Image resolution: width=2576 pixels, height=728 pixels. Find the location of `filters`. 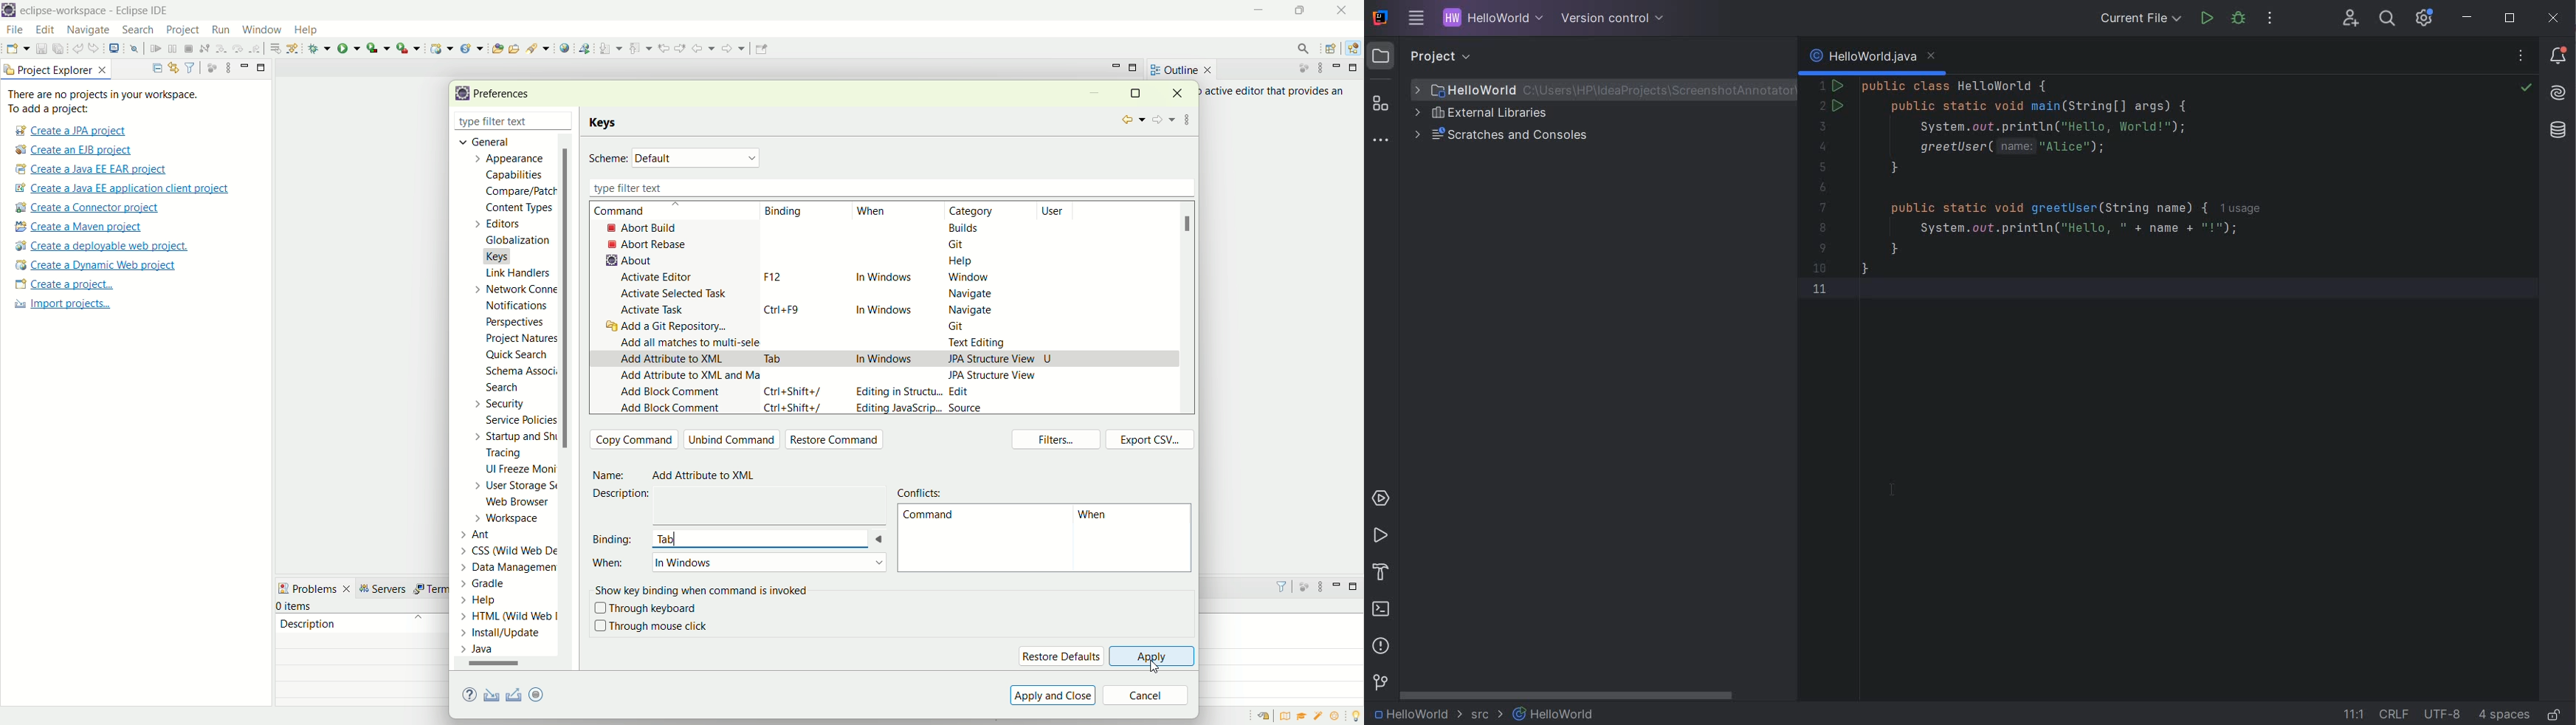

filters is located at coordinates (1060, 441).